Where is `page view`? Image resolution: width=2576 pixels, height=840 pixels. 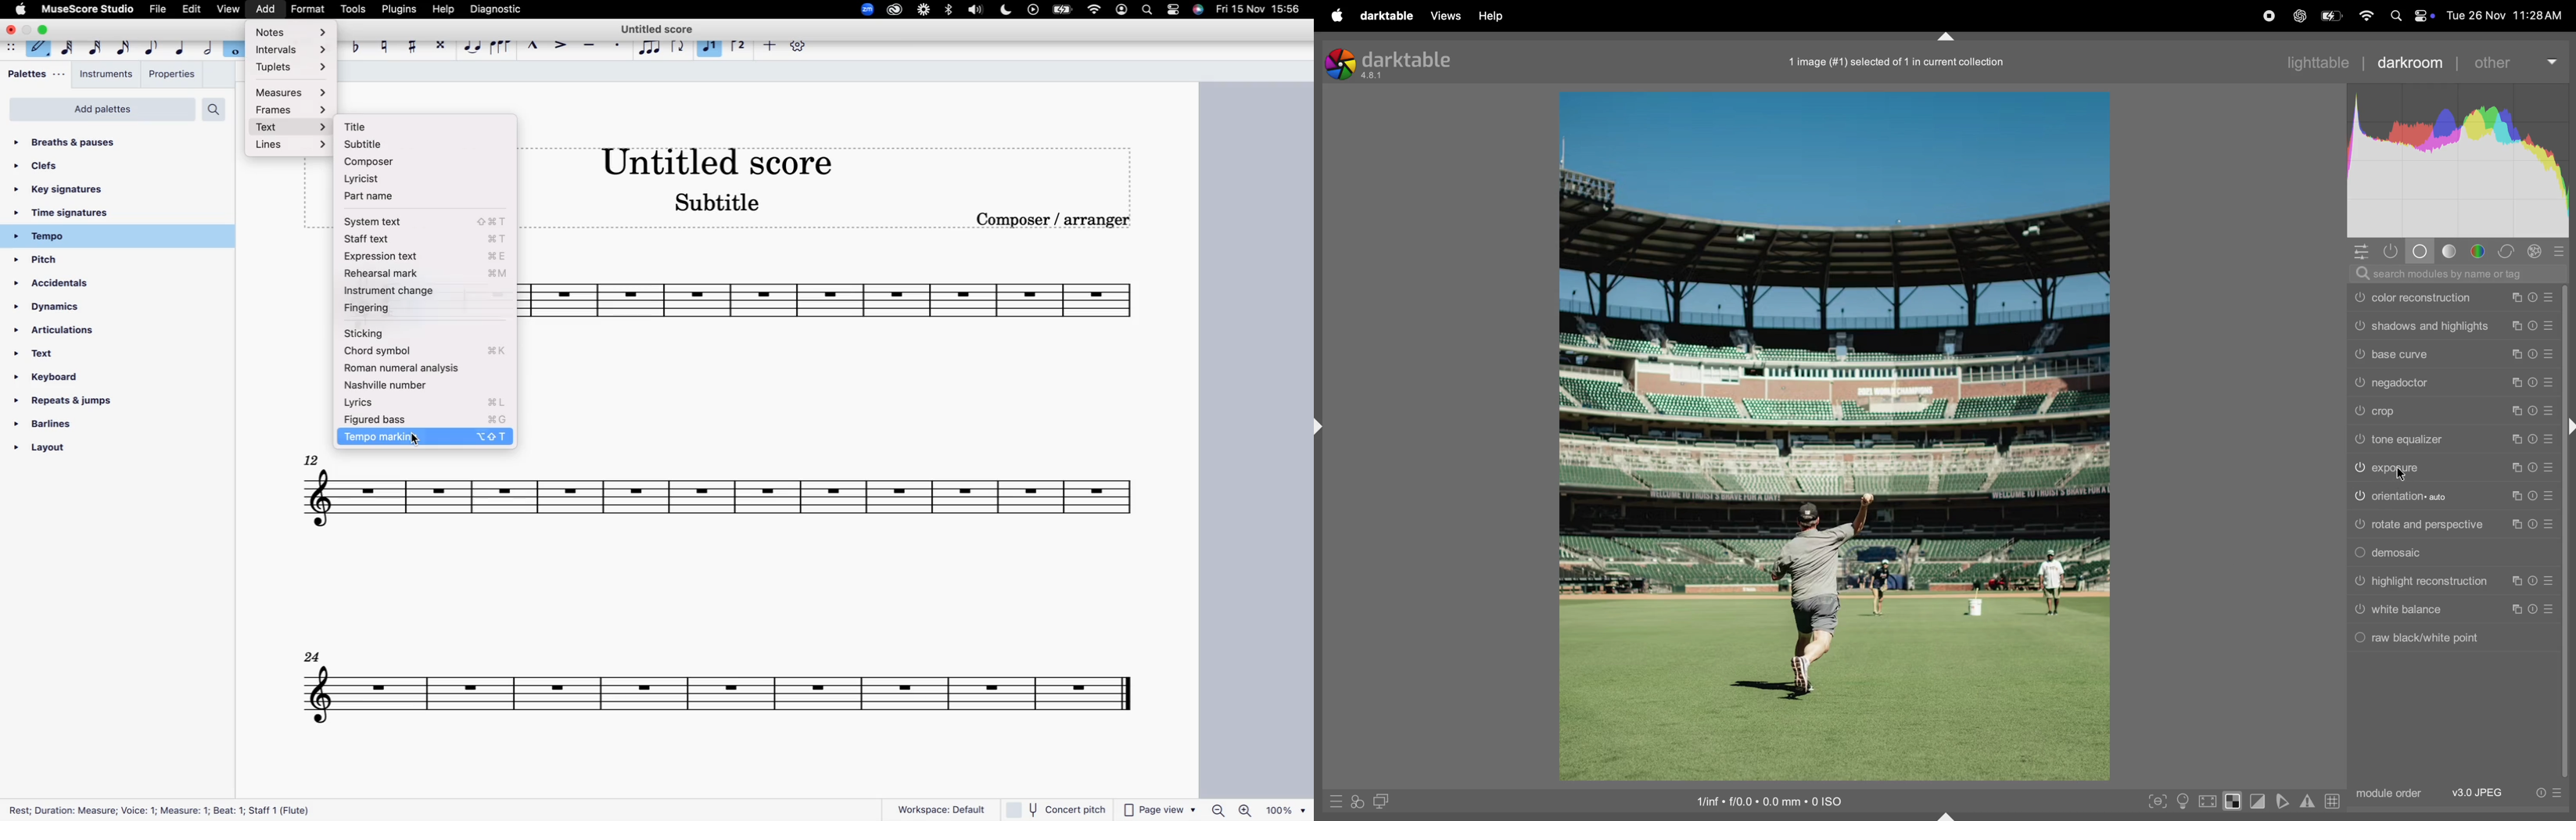 page view is located at coordinates (1161, 808).